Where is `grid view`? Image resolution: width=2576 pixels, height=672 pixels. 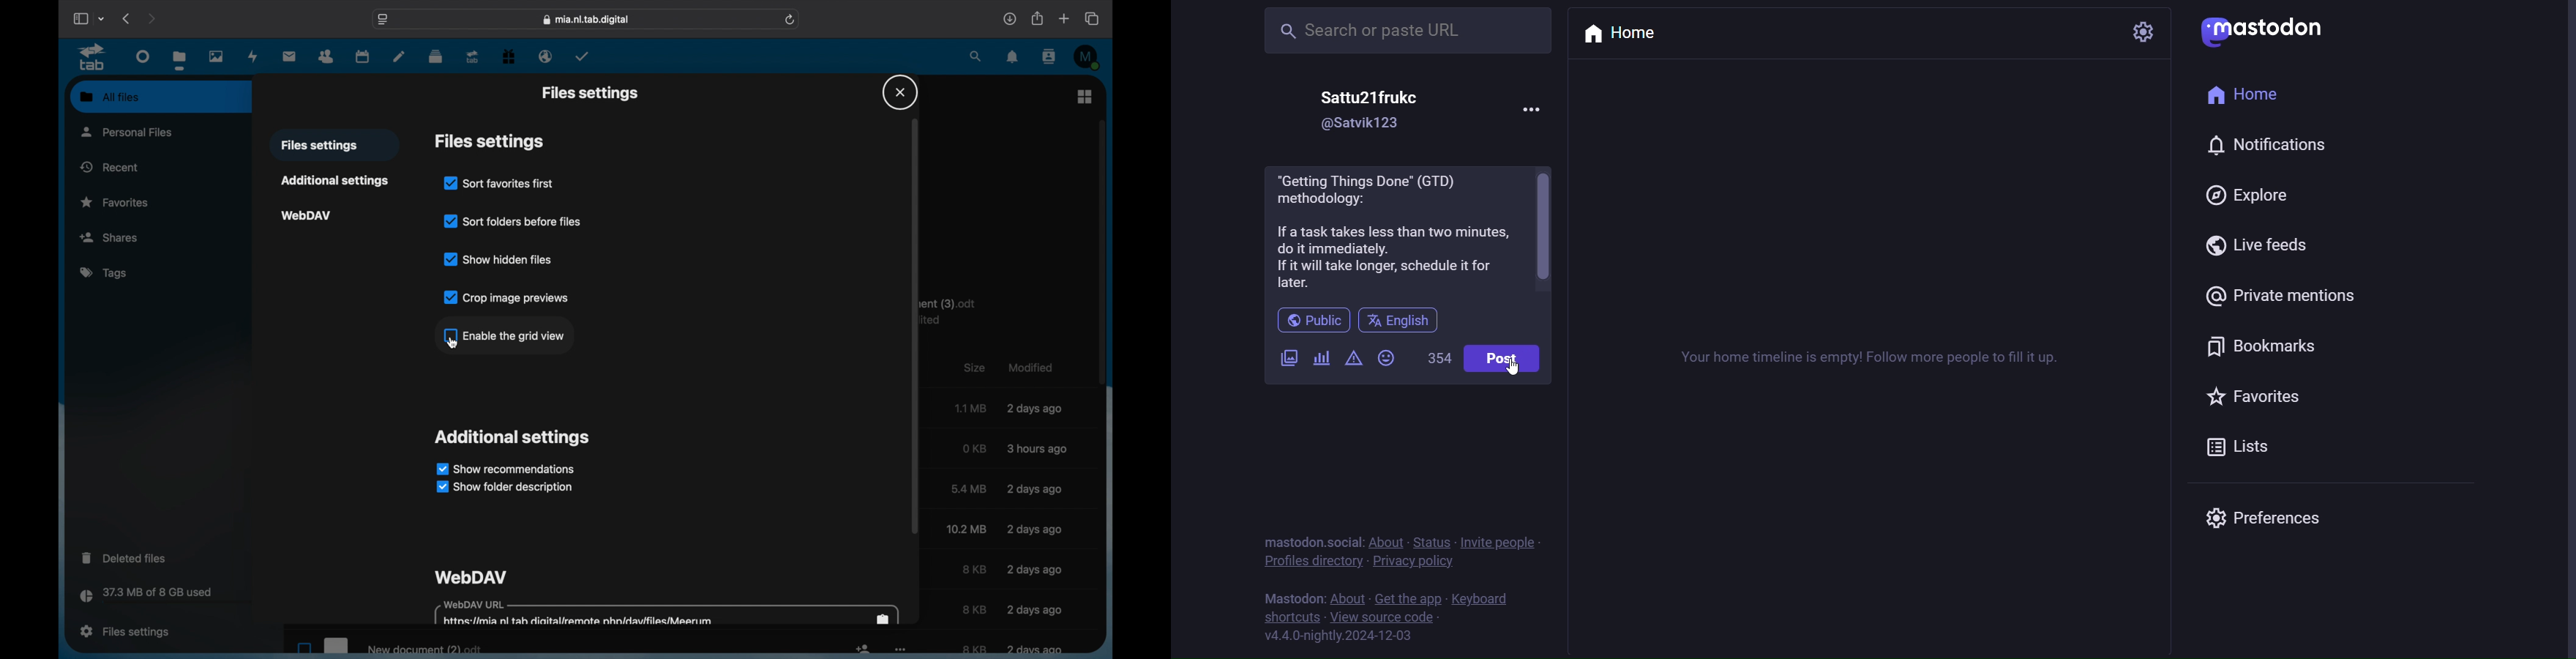
grid view is located at coordinates (1084, 96).